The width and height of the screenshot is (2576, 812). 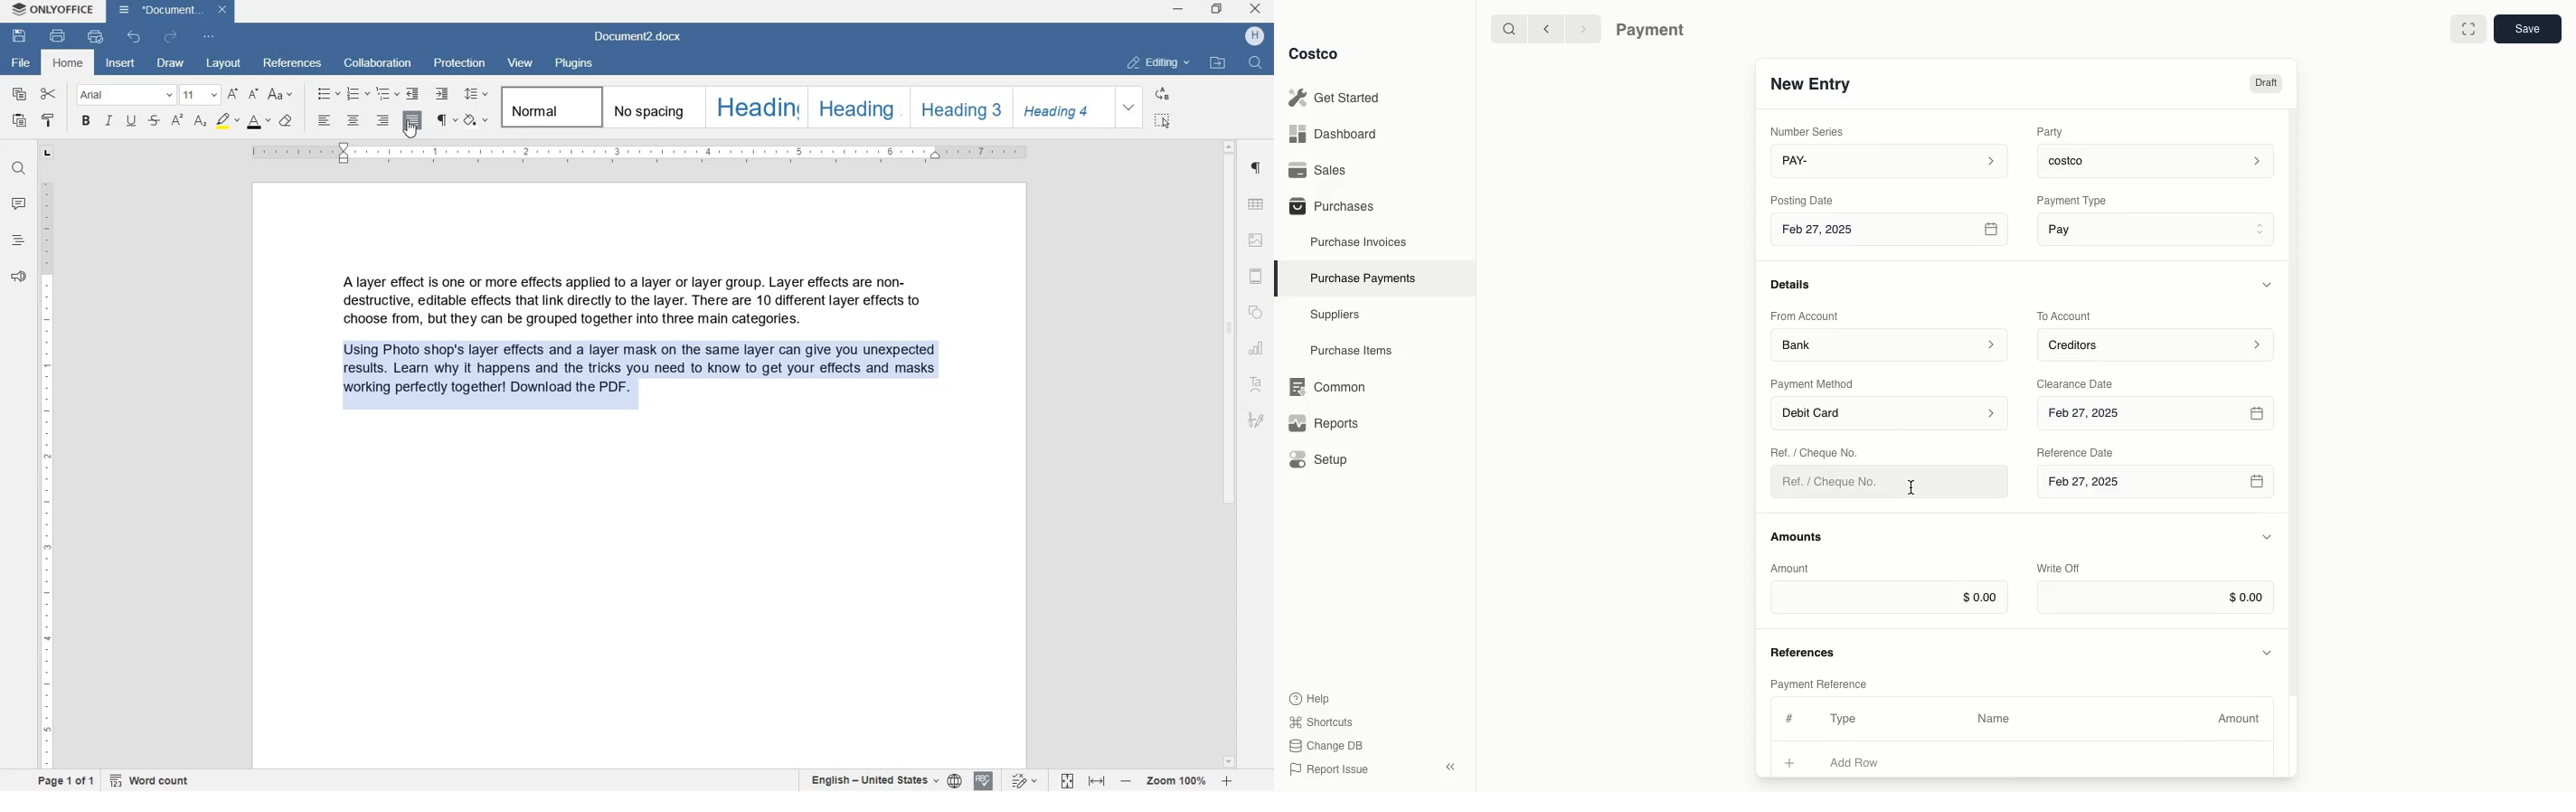 I want to click on RIGHT ALIGNMENT, so click(x=383, y=121).